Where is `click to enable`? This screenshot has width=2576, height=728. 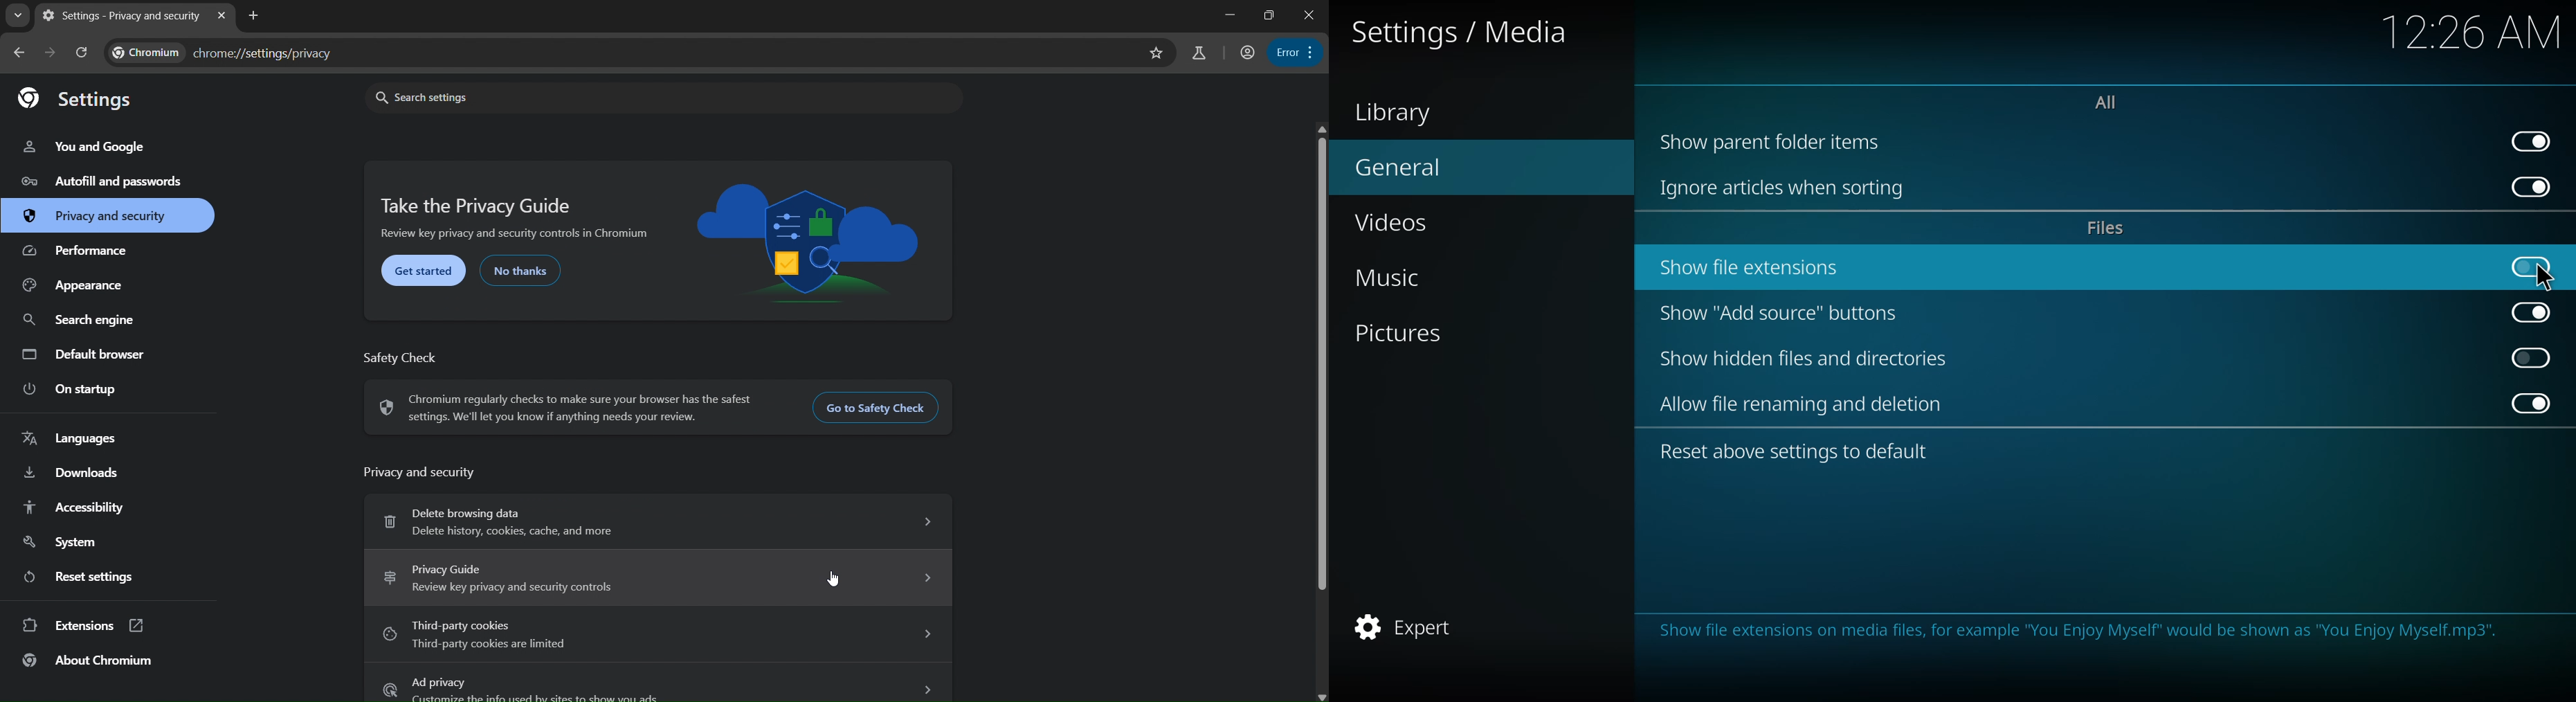
click to enable is located at coordinates (2530, 265).